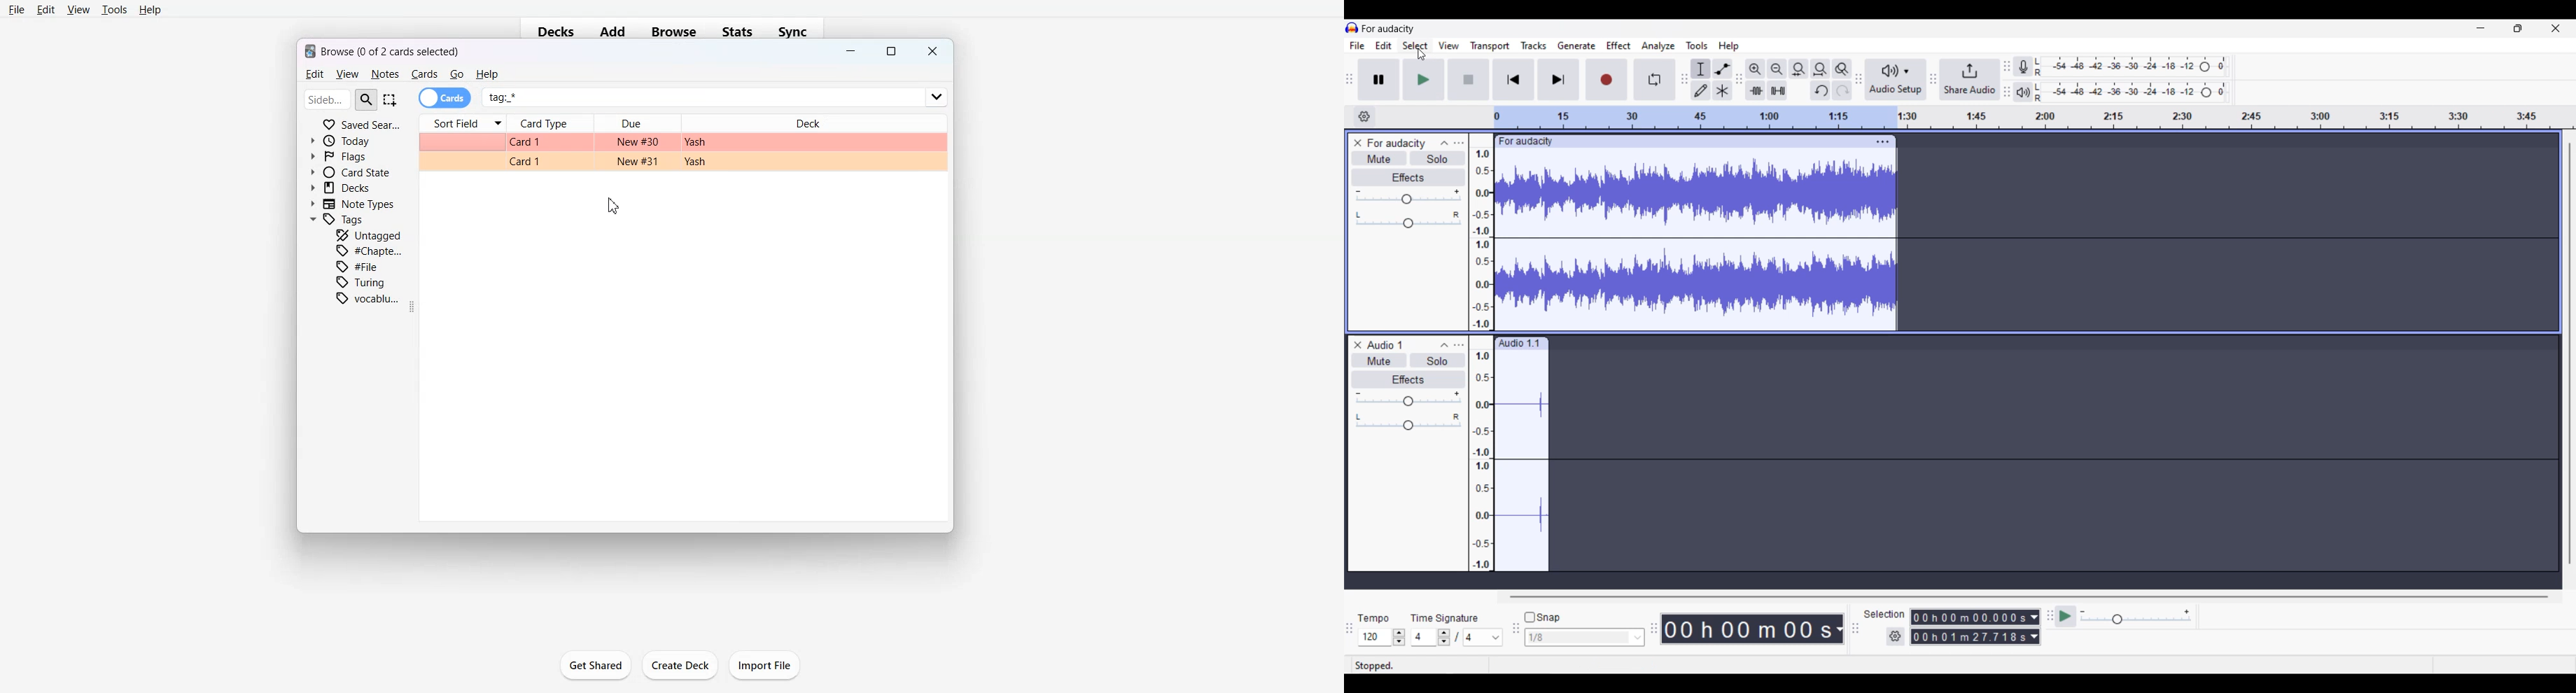 Image resolution: width=2576 pixels, height=700 pixels. What do you see at coordinates (1747, 629) in the screenshot?
I see `Current duration` at bounding box center [1747, 629].